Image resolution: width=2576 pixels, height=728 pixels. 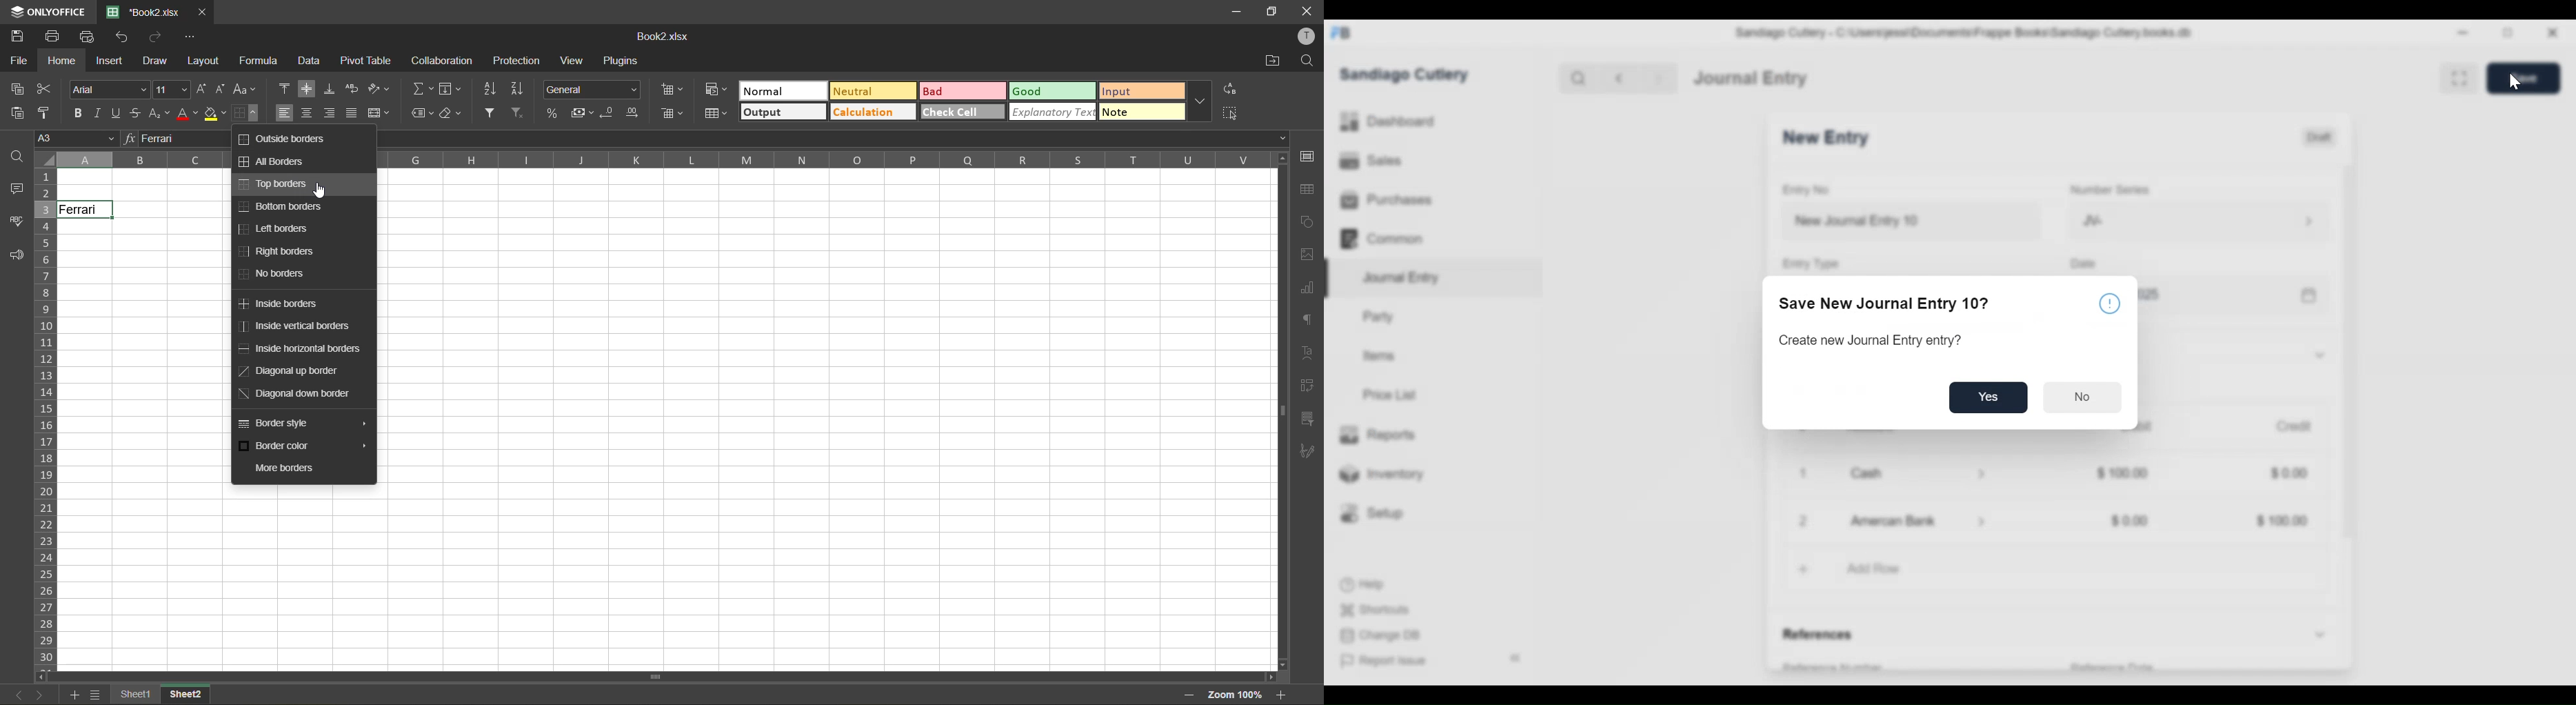 I want to click on merge and center, so click(x=377, y=112).